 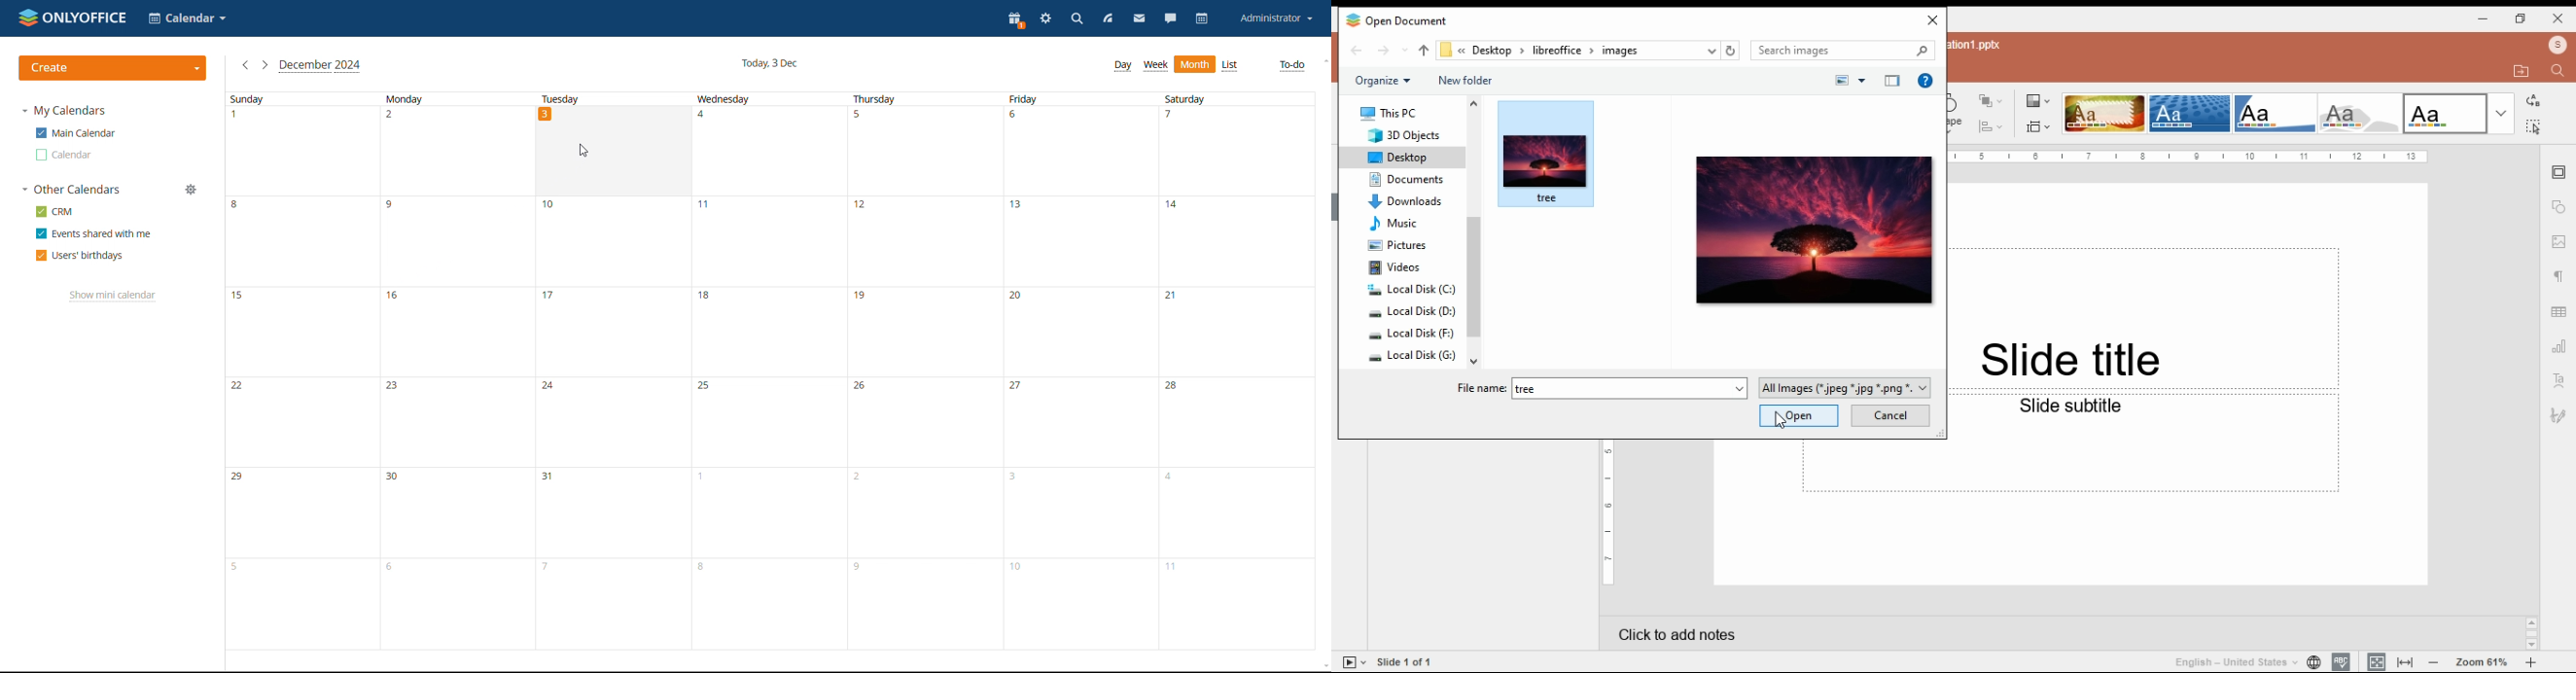 What do you see at coordinates (1403, 266) in the screenshot?
I see `videos` at bounding box center [1403, 266].